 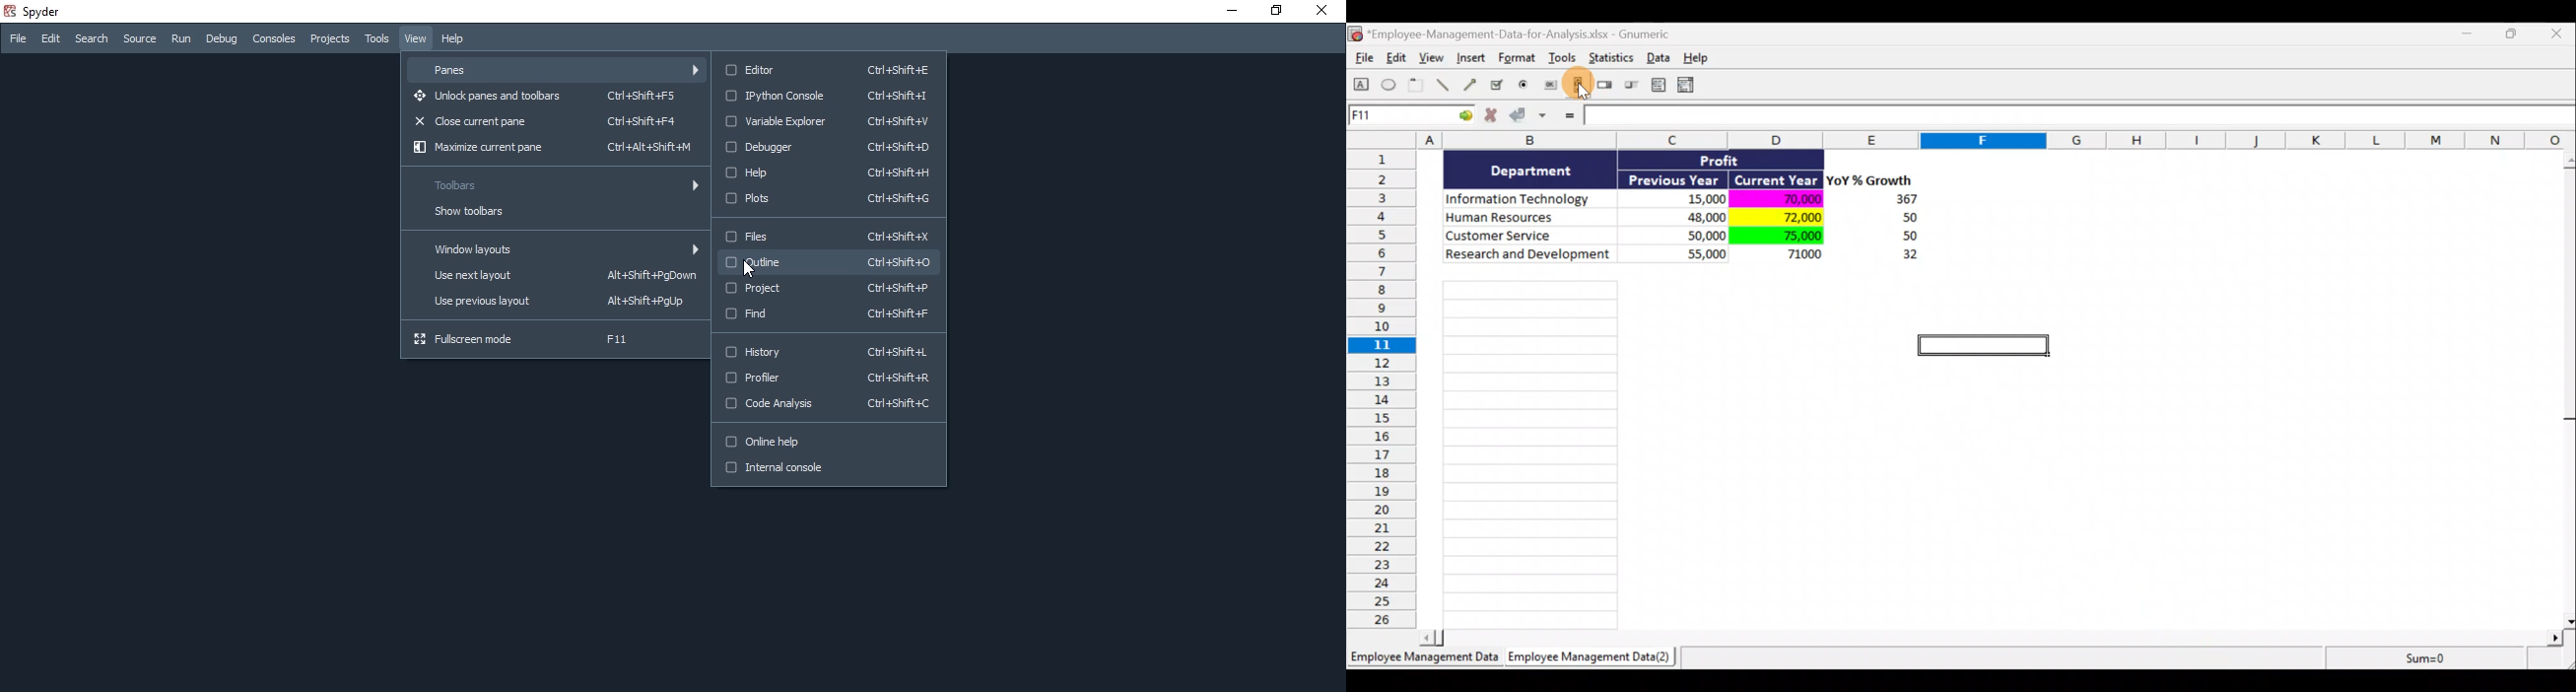 What do you see at coordinates (552, 247) in the screenshot?
I see `Window layouts` at bounding box center [552, 247].